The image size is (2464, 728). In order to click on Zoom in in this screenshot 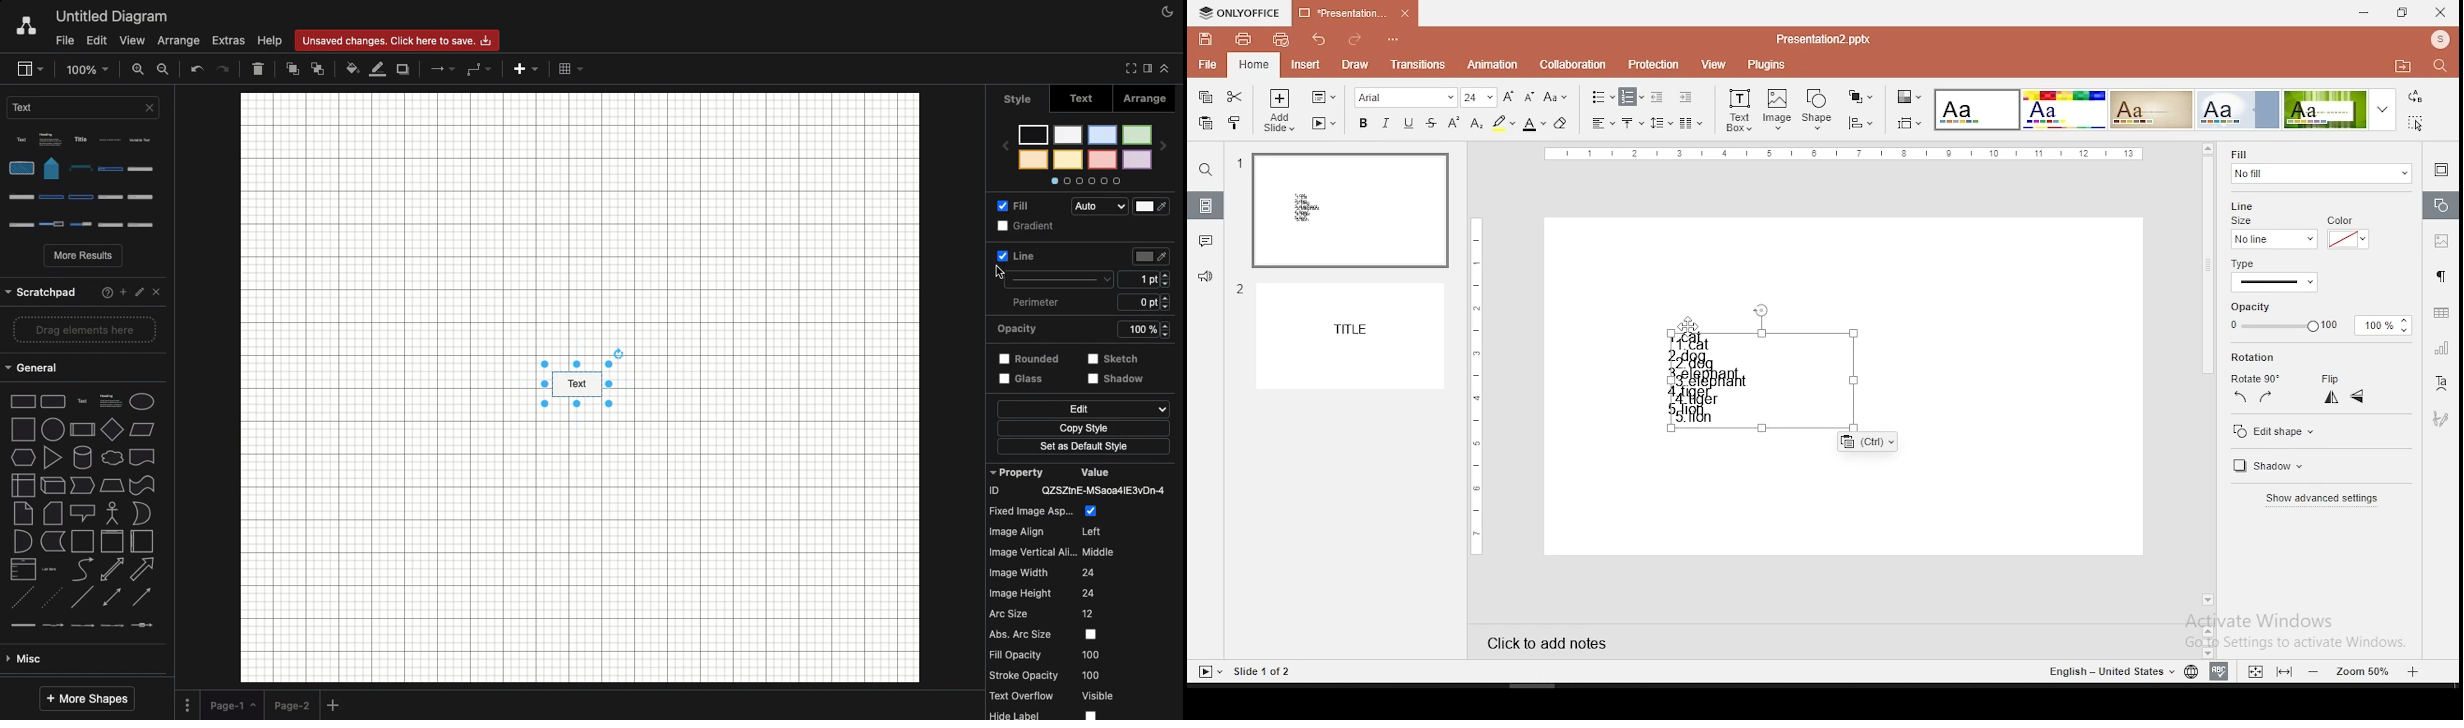, I will do `click(139, 68)`.